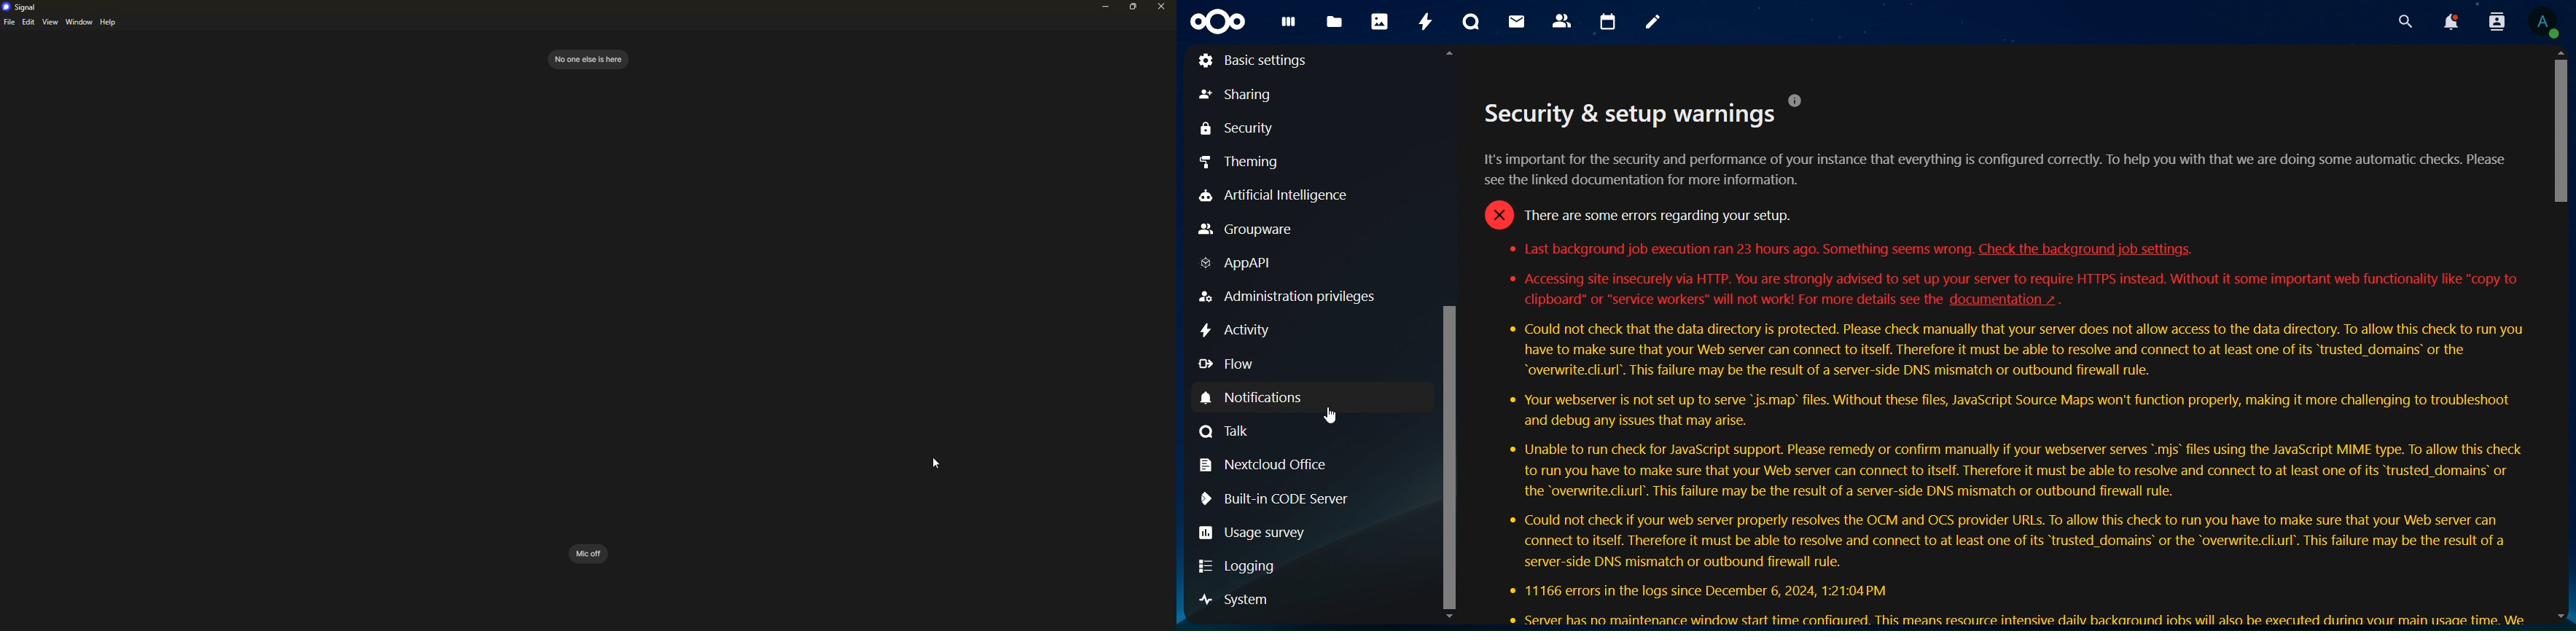 Image resolution: width=2576 pixels, height=644 pixels. What do you see at coordinates (2548, 23) in the screenshot?
I see `View Profile` at bounding box center [2548, 23].